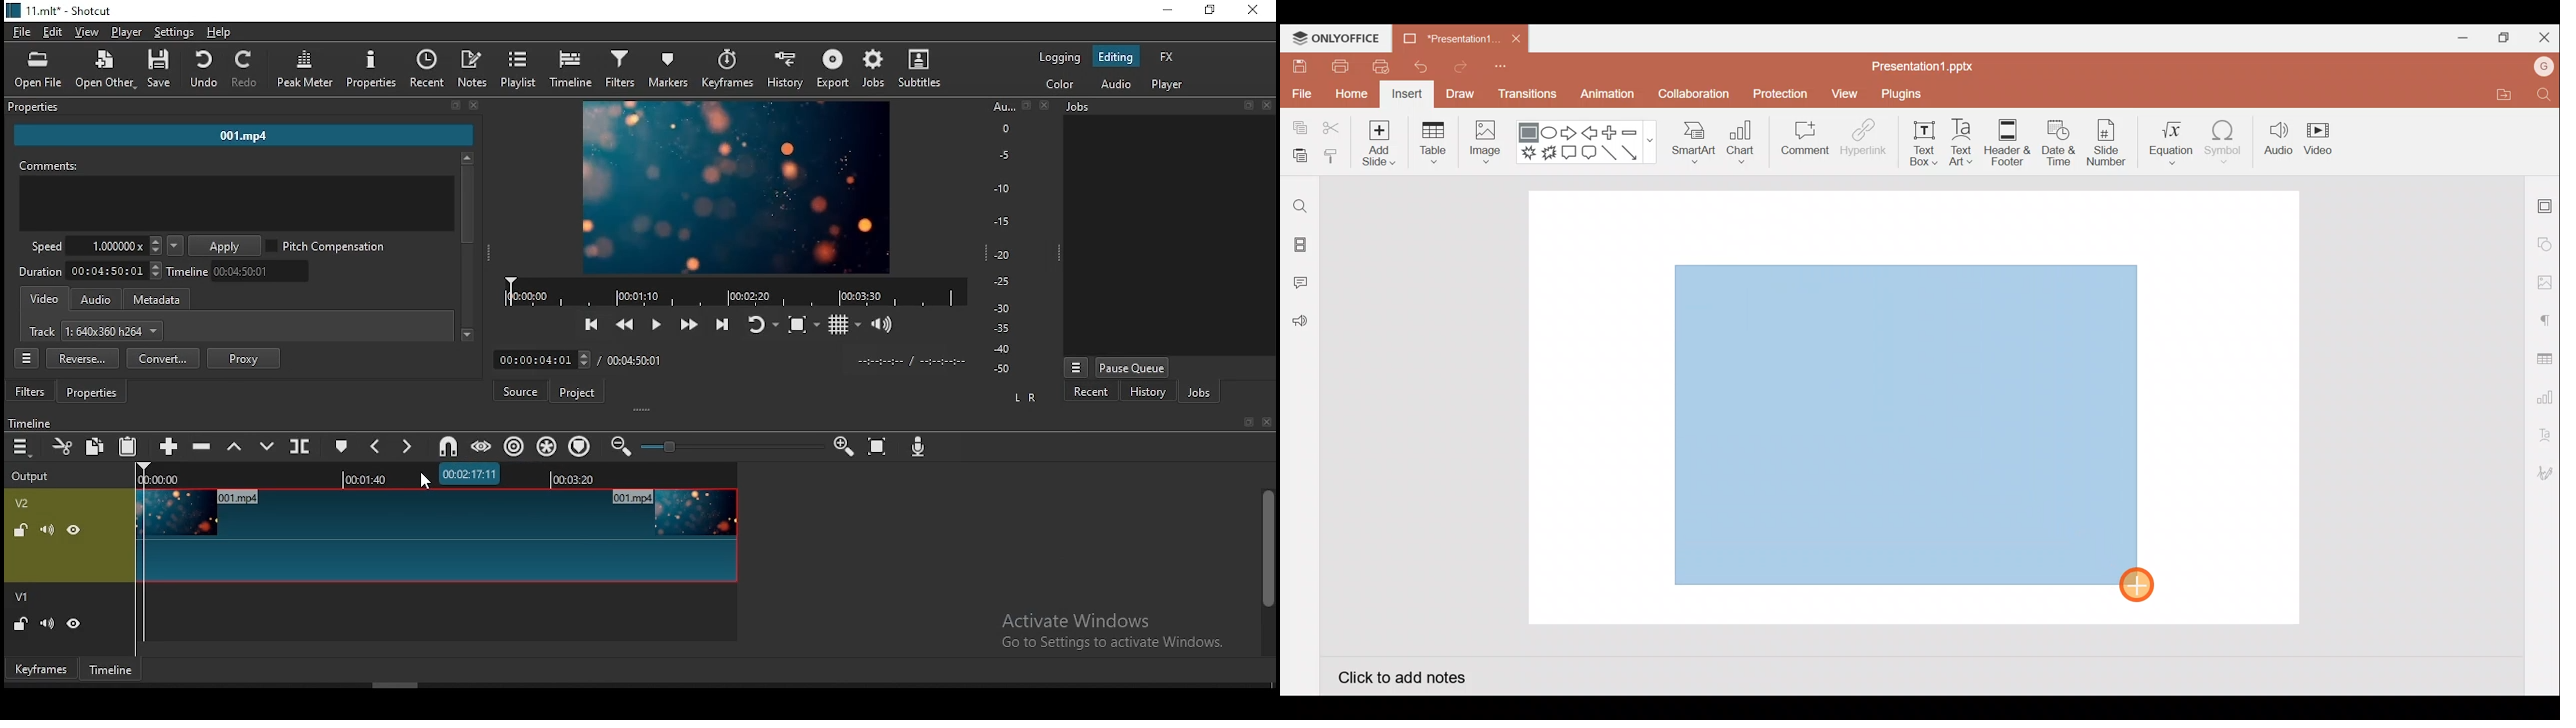 The image size is (2576, 728). What do you see at coordinates (21, 448) in the screenshot?
I see `timeline menu` at bounding box center [21, 448].